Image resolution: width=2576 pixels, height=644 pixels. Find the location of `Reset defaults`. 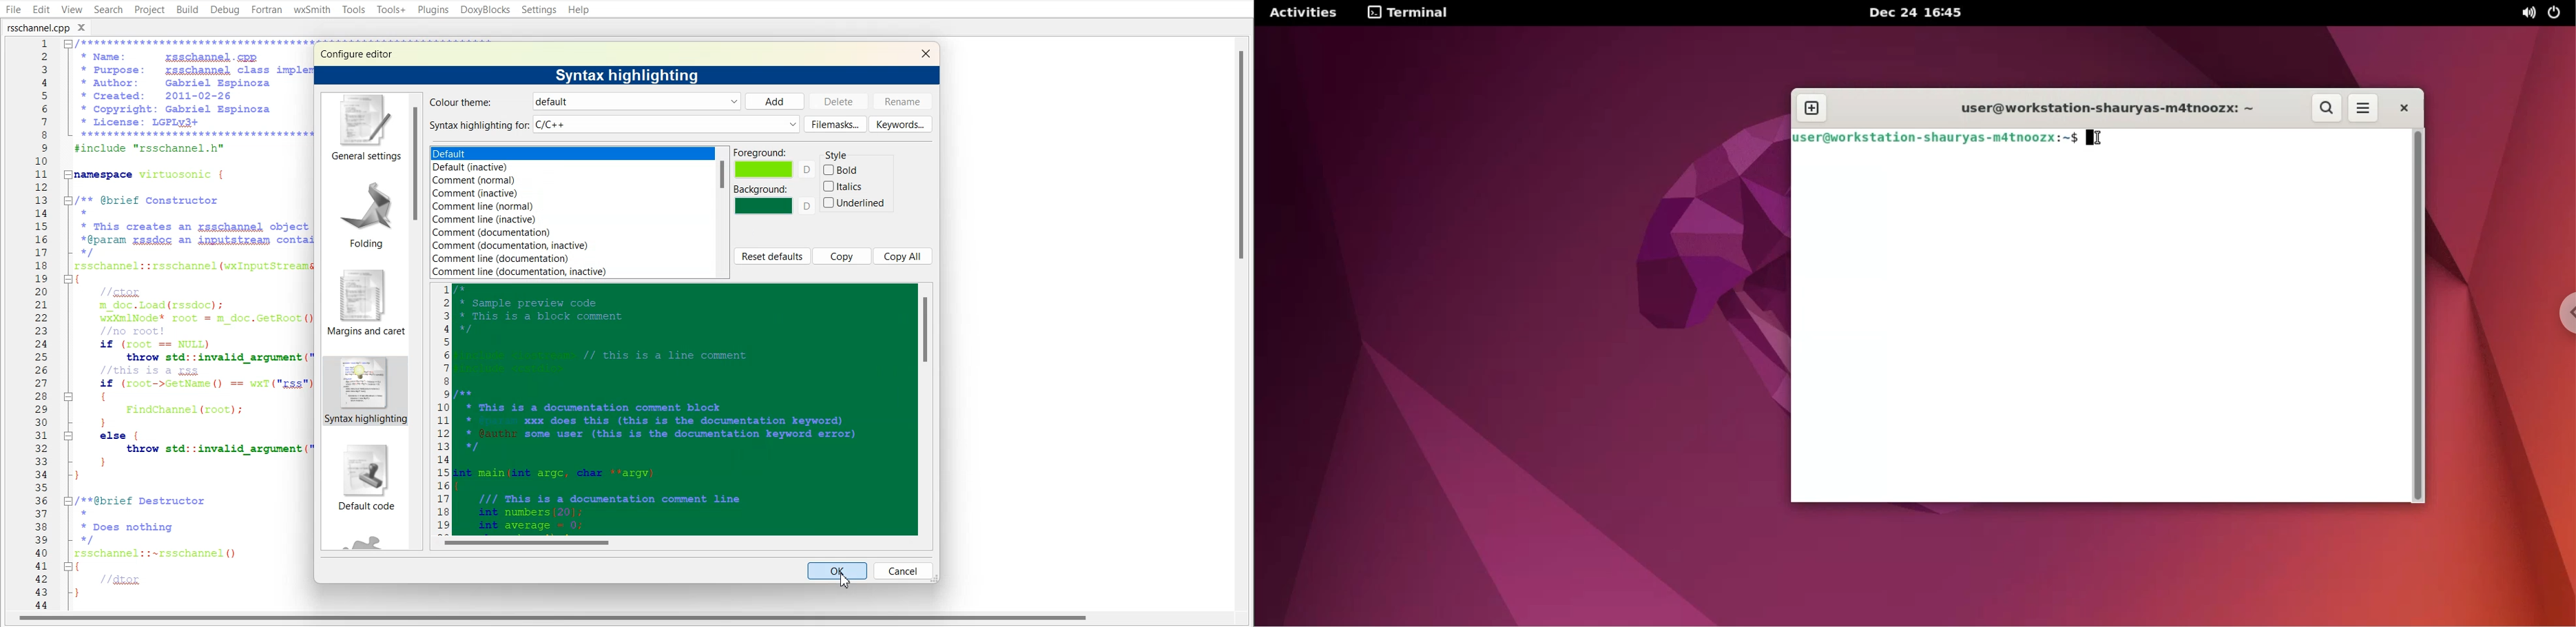

Reset defaults is located at coordinates (772, 256).